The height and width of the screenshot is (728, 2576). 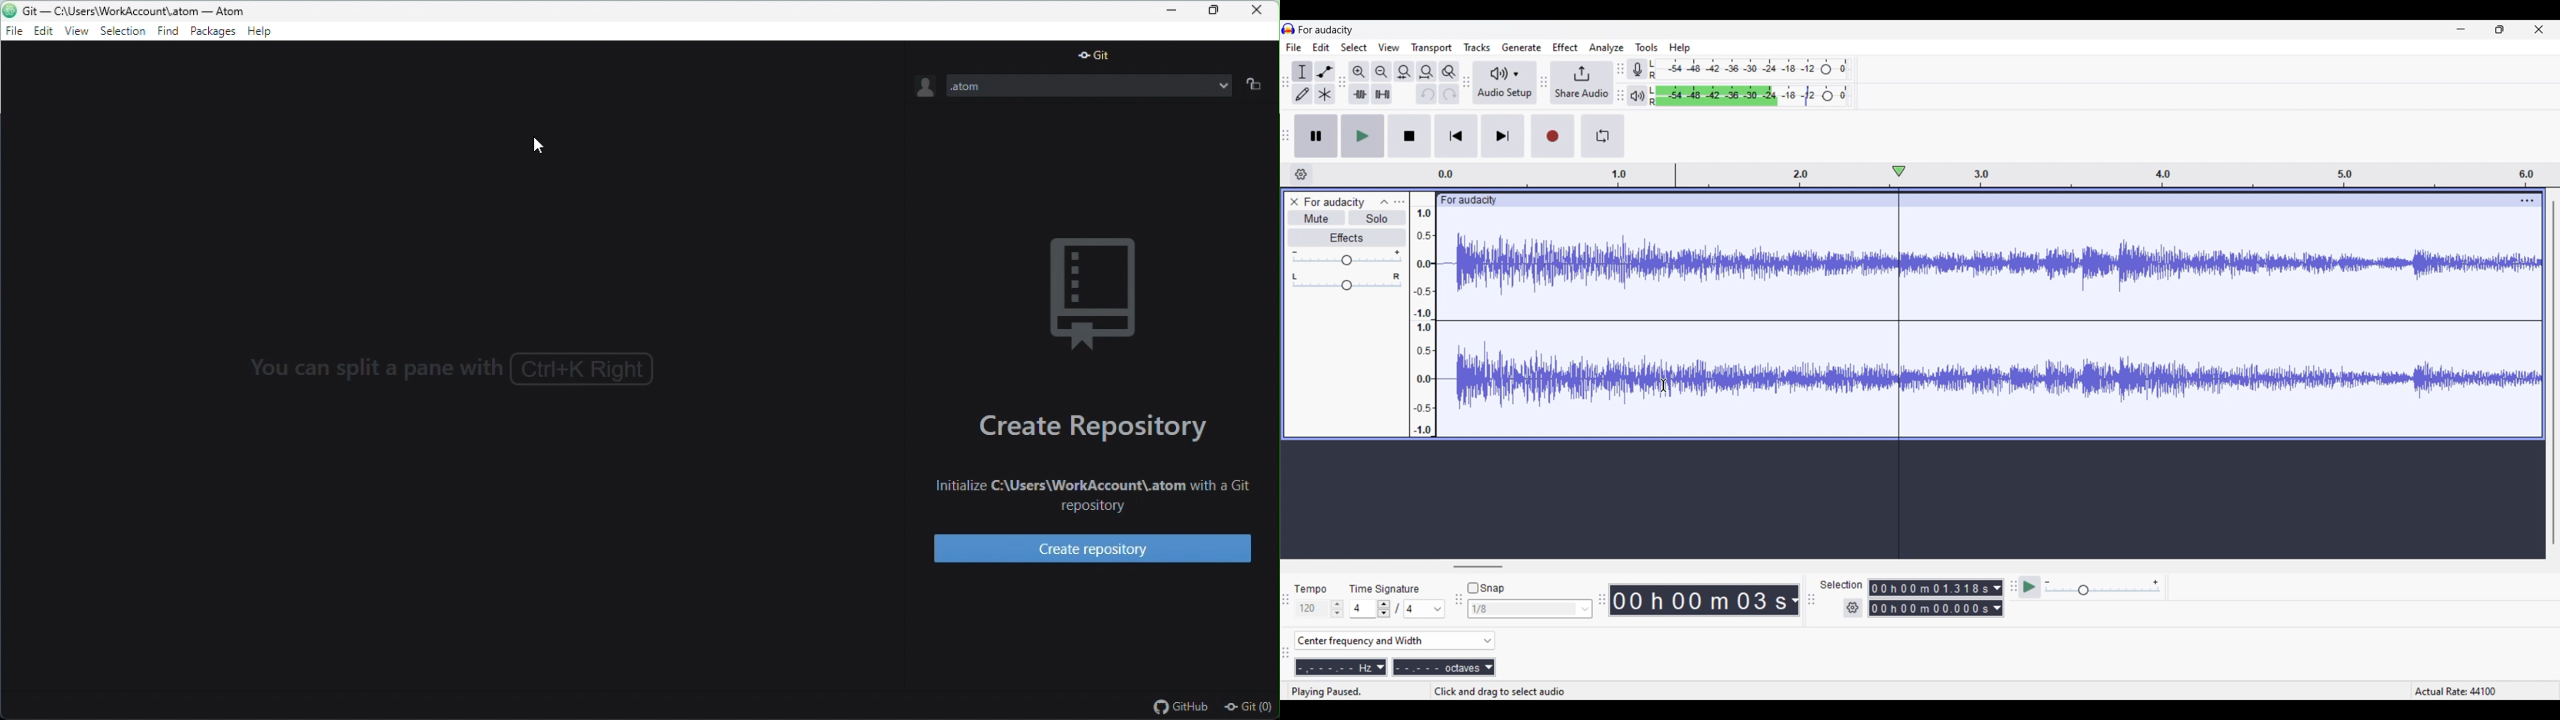 I want to click on Generate menu, so click(x=1521, y=47).